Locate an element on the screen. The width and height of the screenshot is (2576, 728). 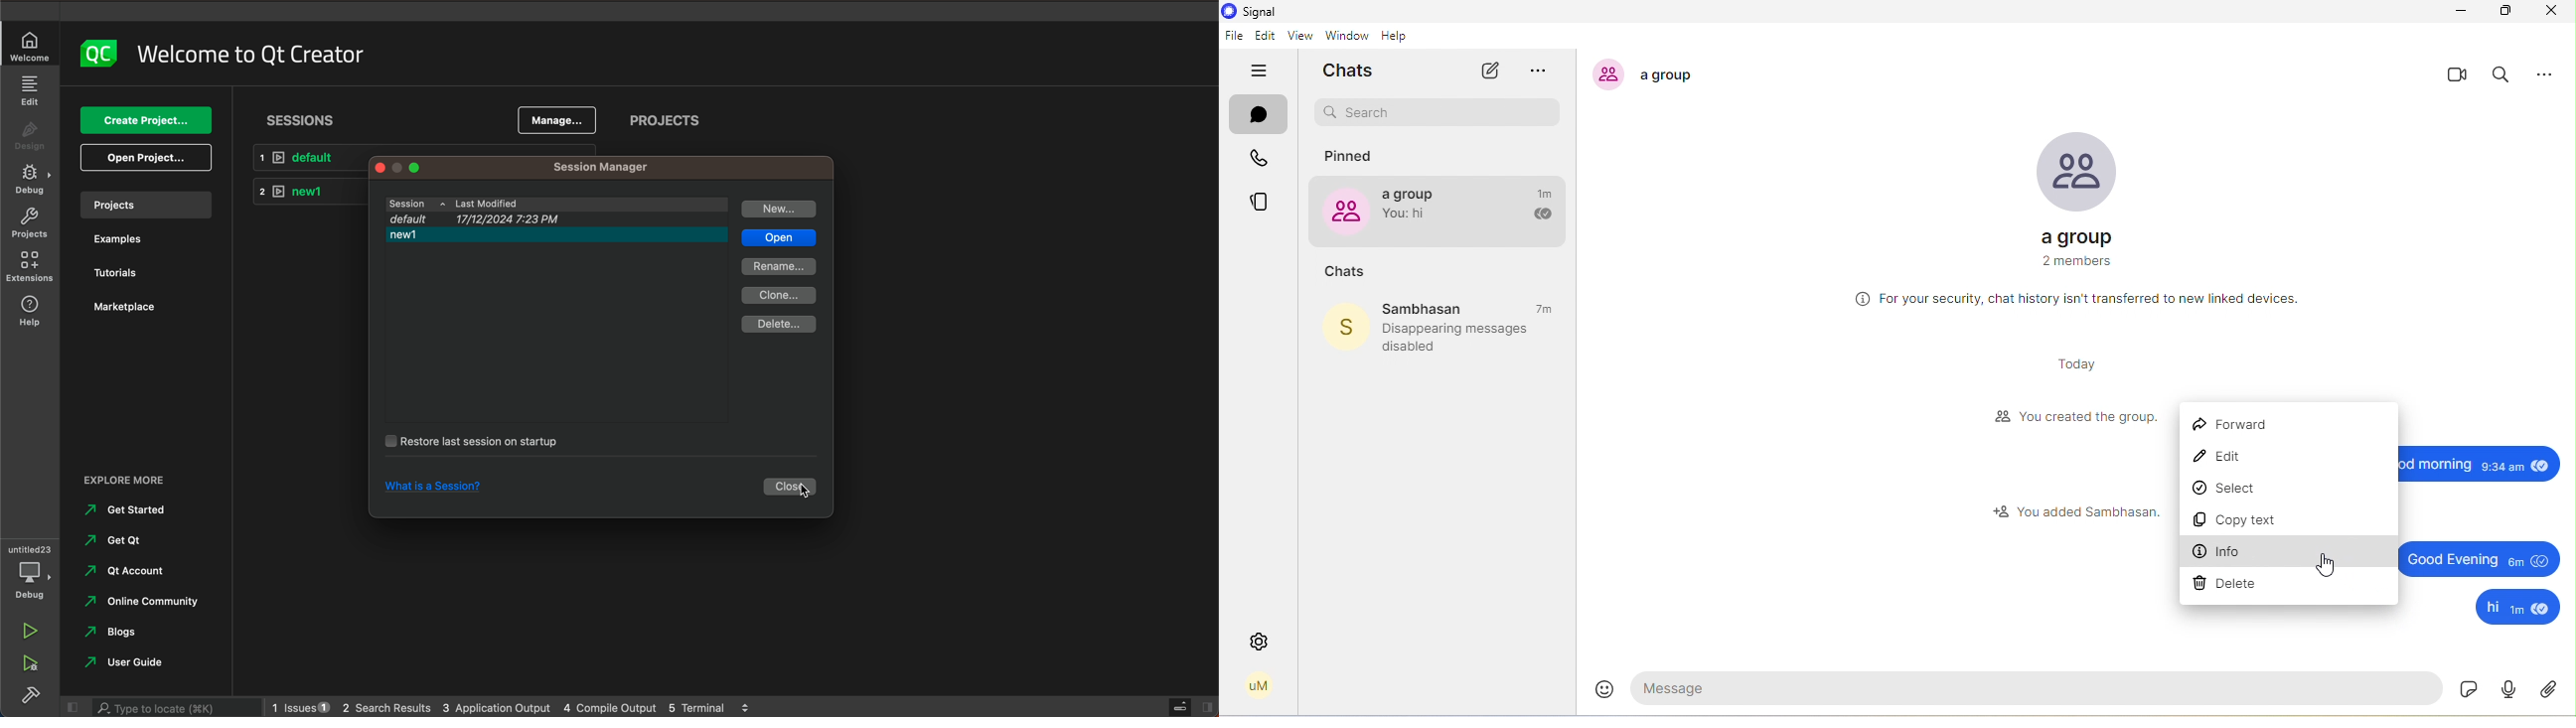
run is located at coordinates (28, 629).